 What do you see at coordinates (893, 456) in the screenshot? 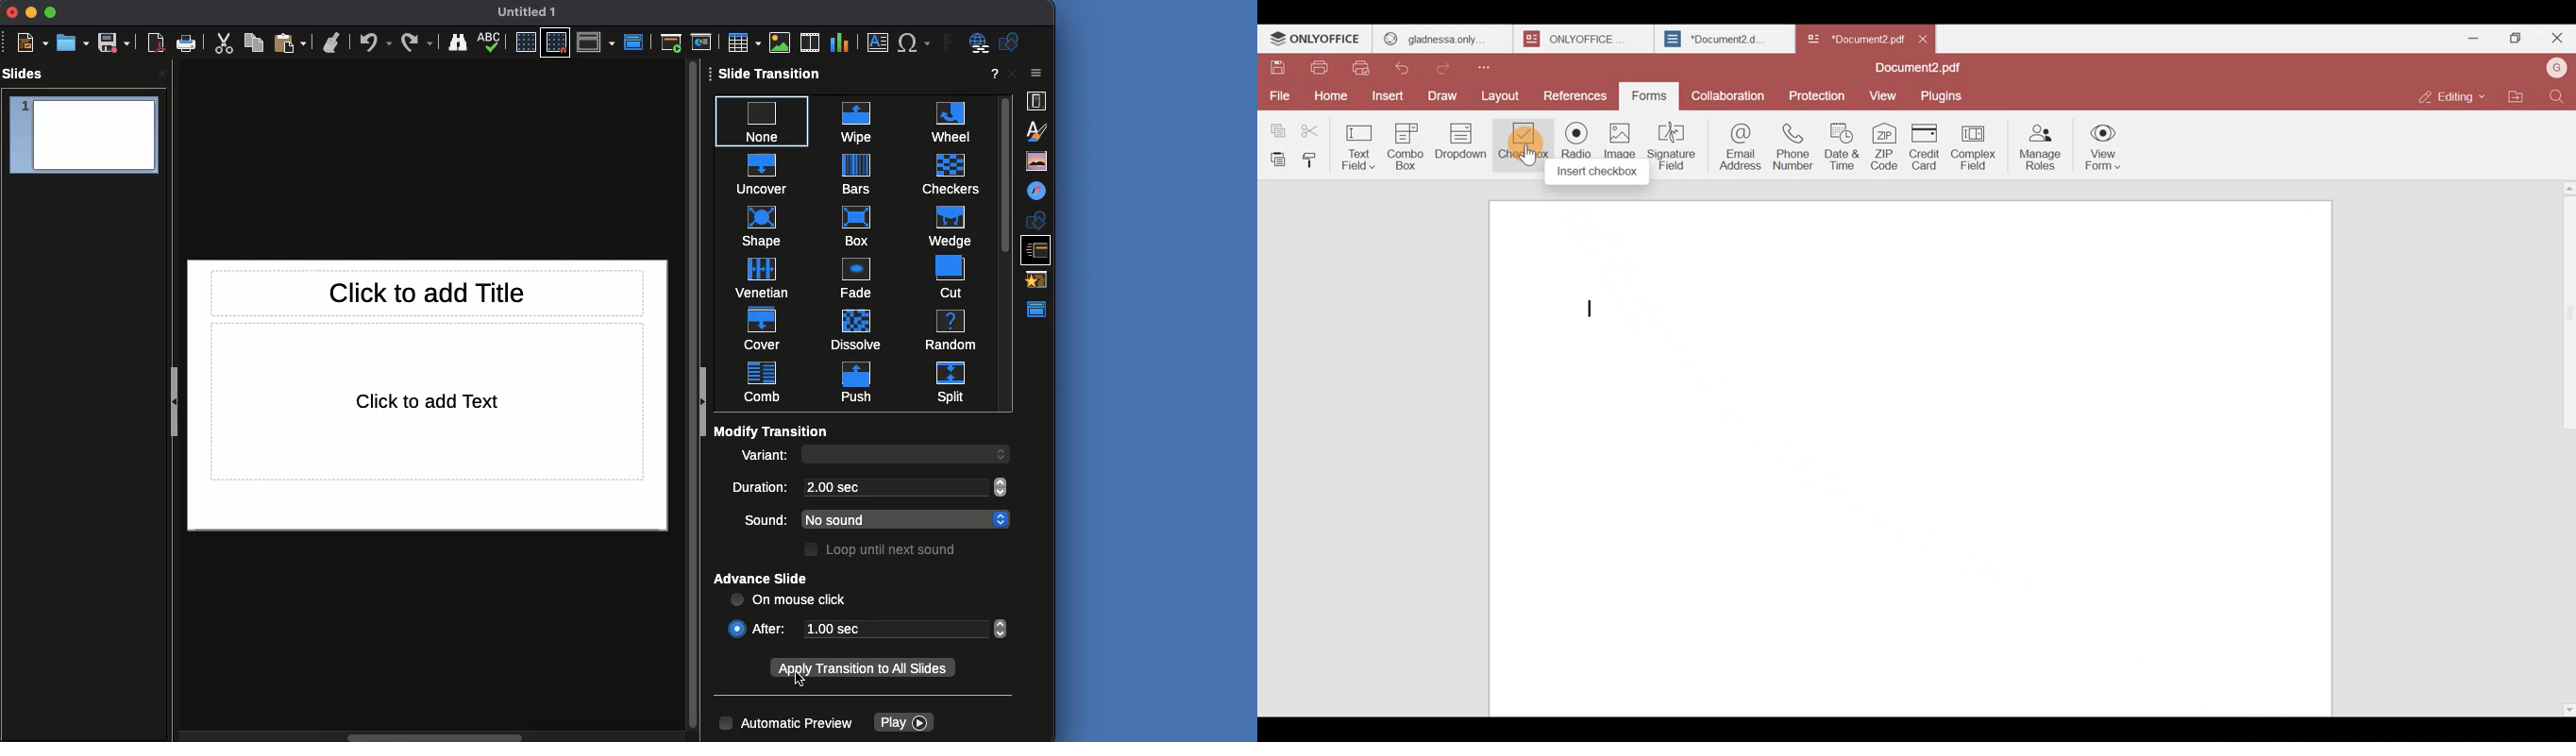
I see `input variant` at bounding box center [893, 456].